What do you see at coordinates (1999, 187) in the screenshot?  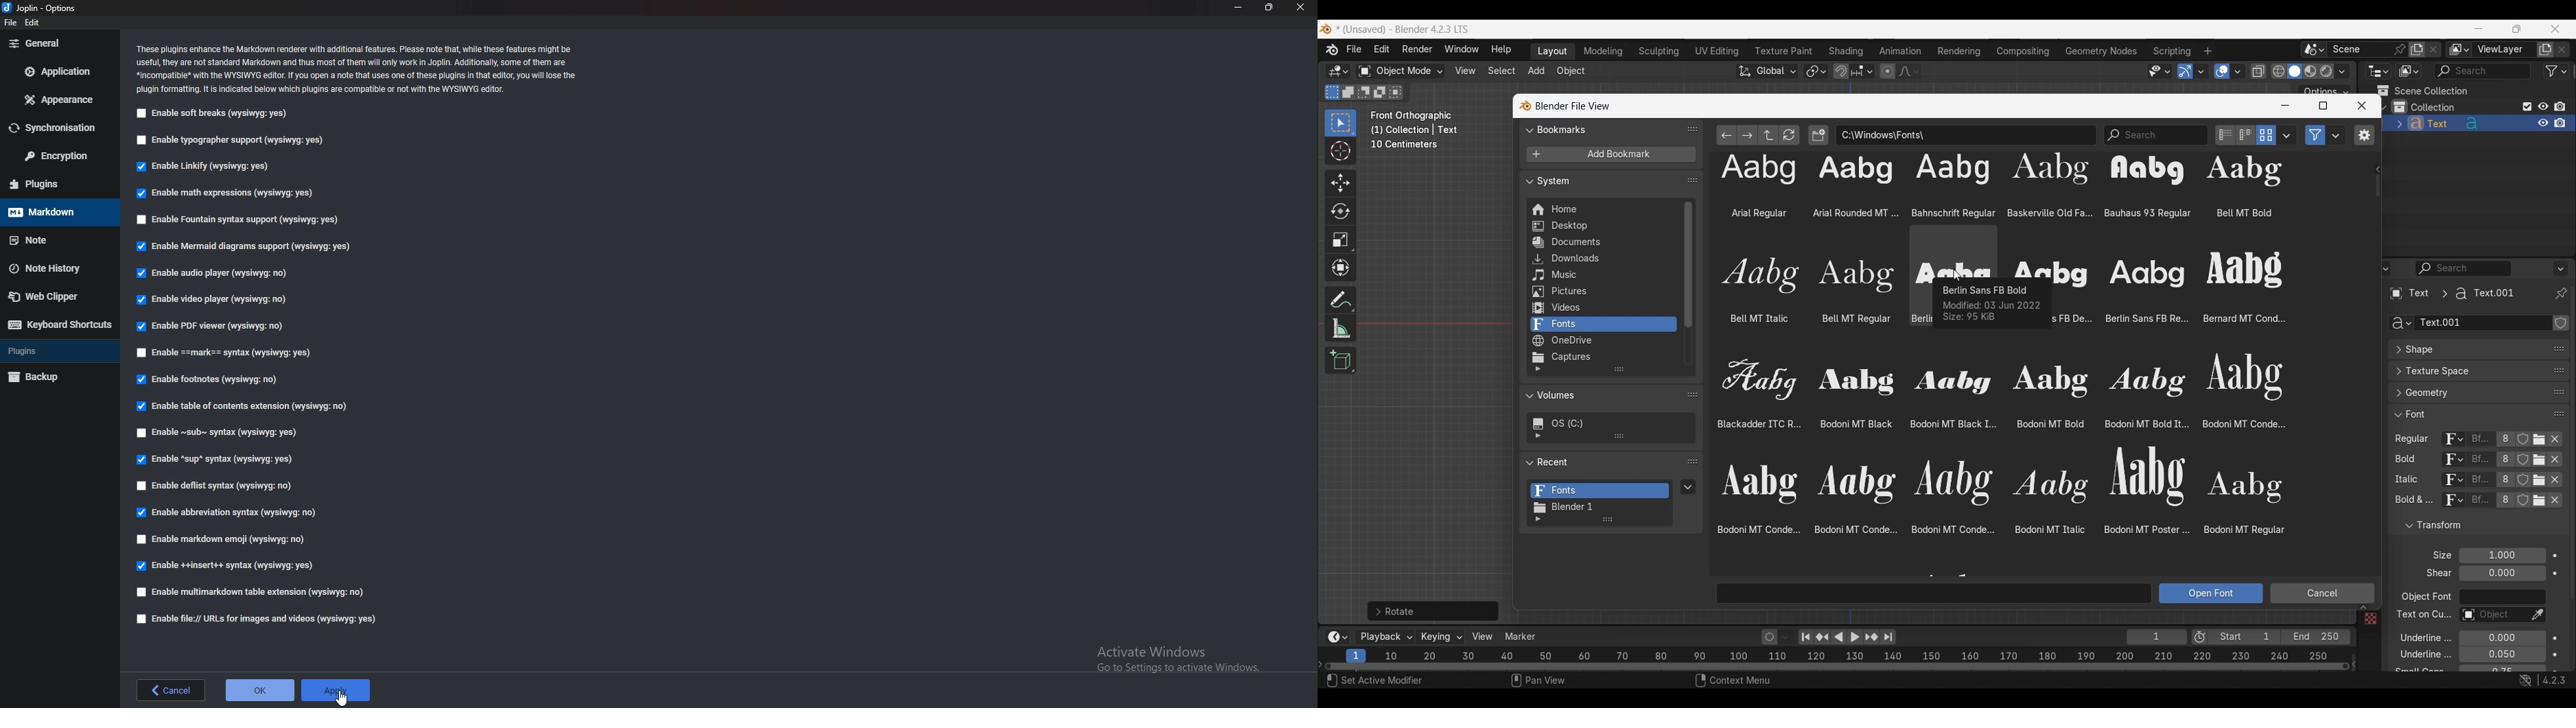 I see `Font options` at bounding box center [1999, 187].